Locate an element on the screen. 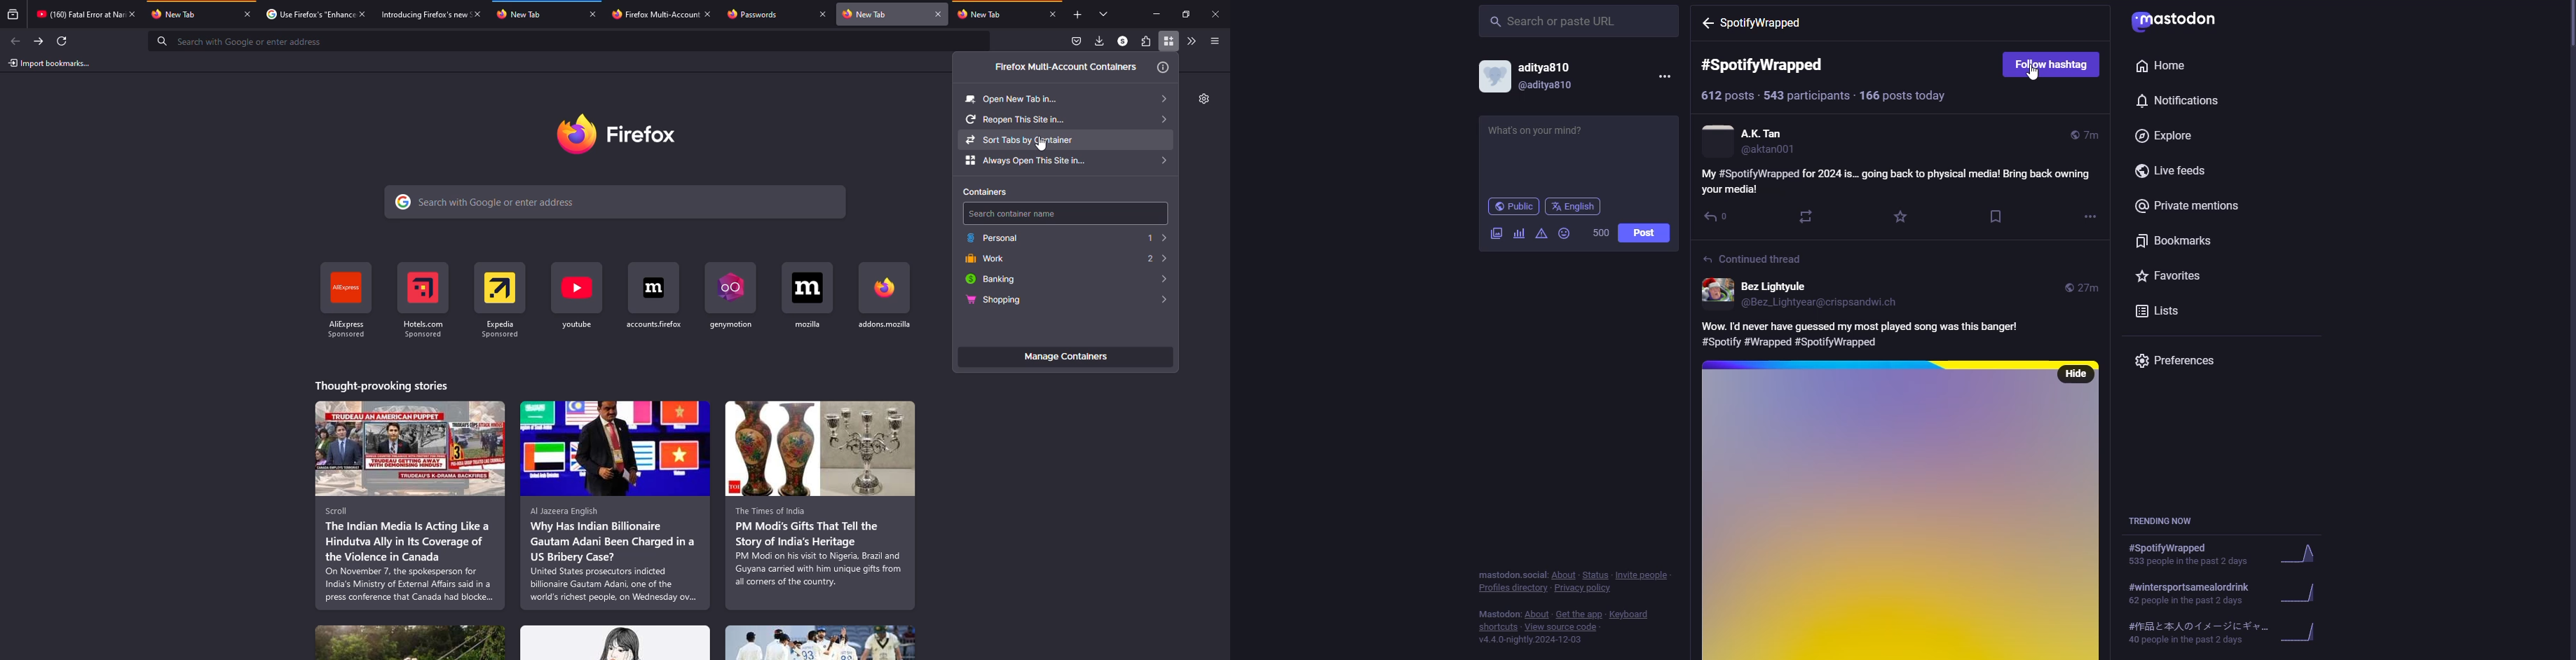 This screenshot has height=672, width=2576. close is located at coordinates (133, 13).